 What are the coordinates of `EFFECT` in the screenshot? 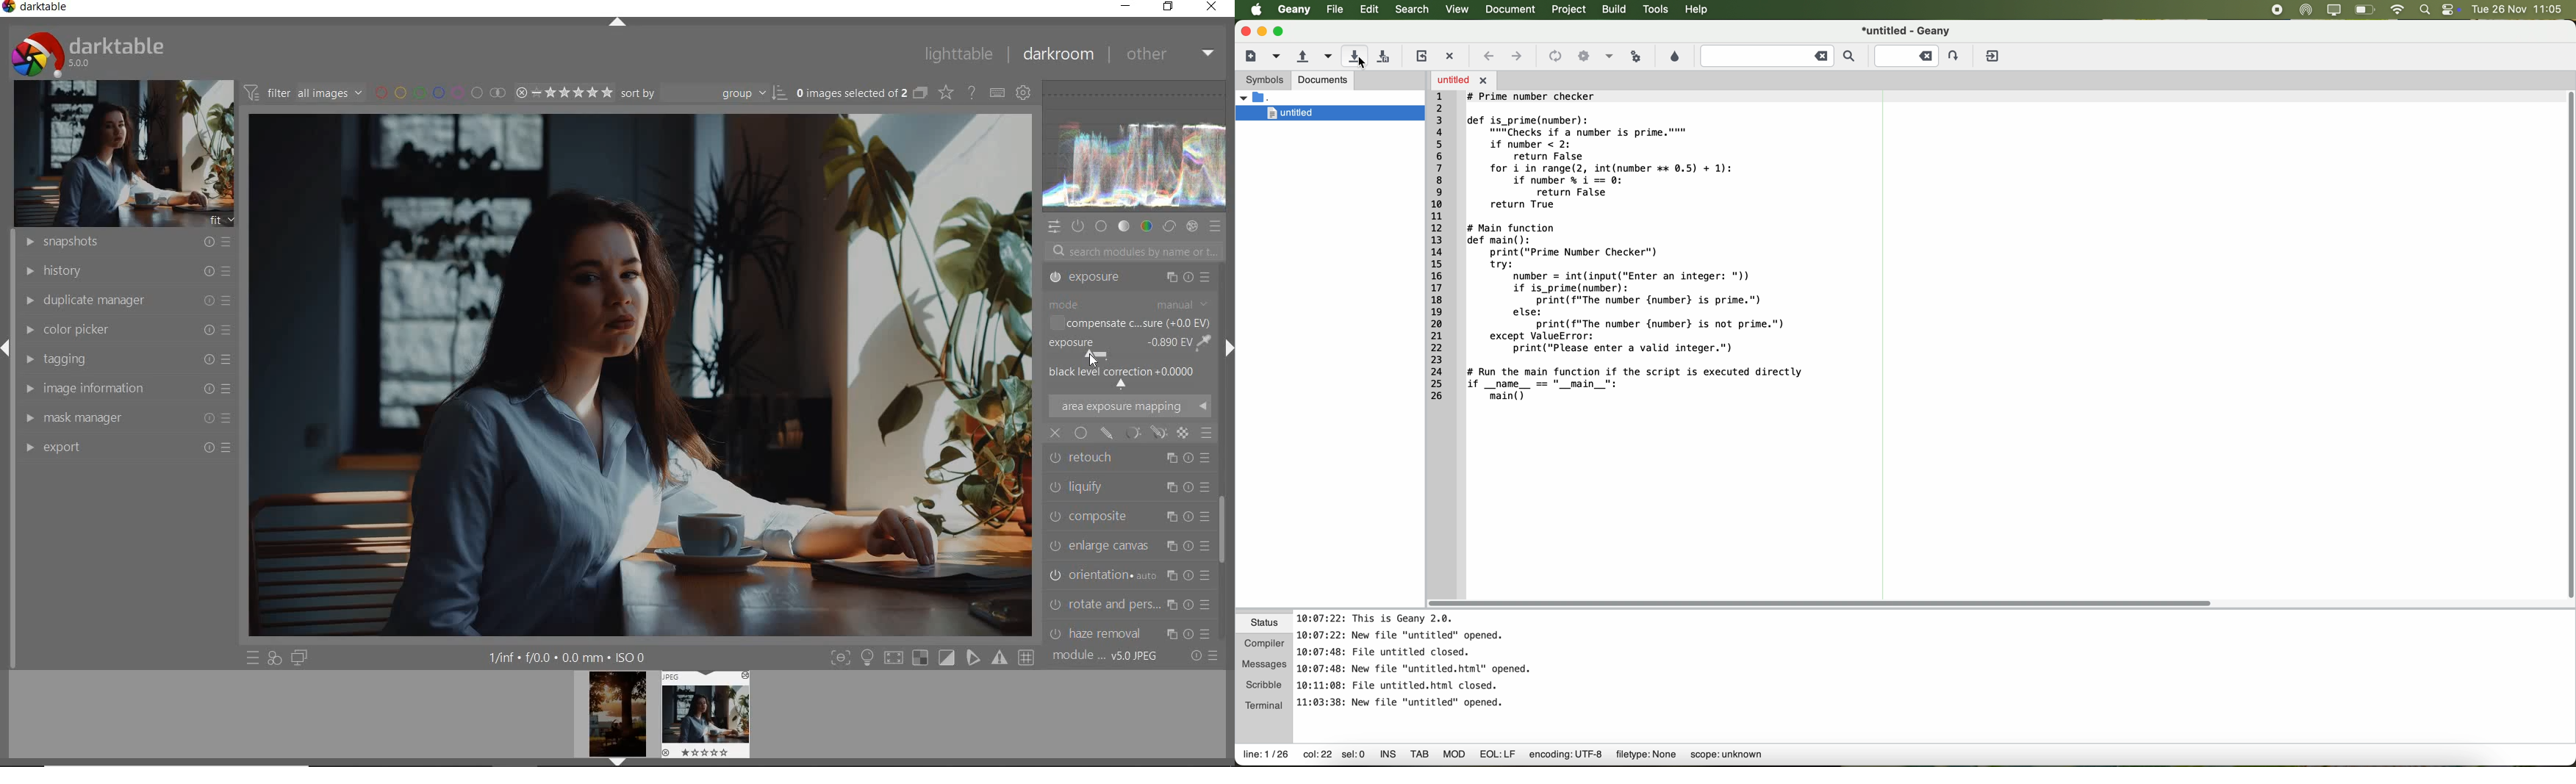 It's located at (1191, 226).